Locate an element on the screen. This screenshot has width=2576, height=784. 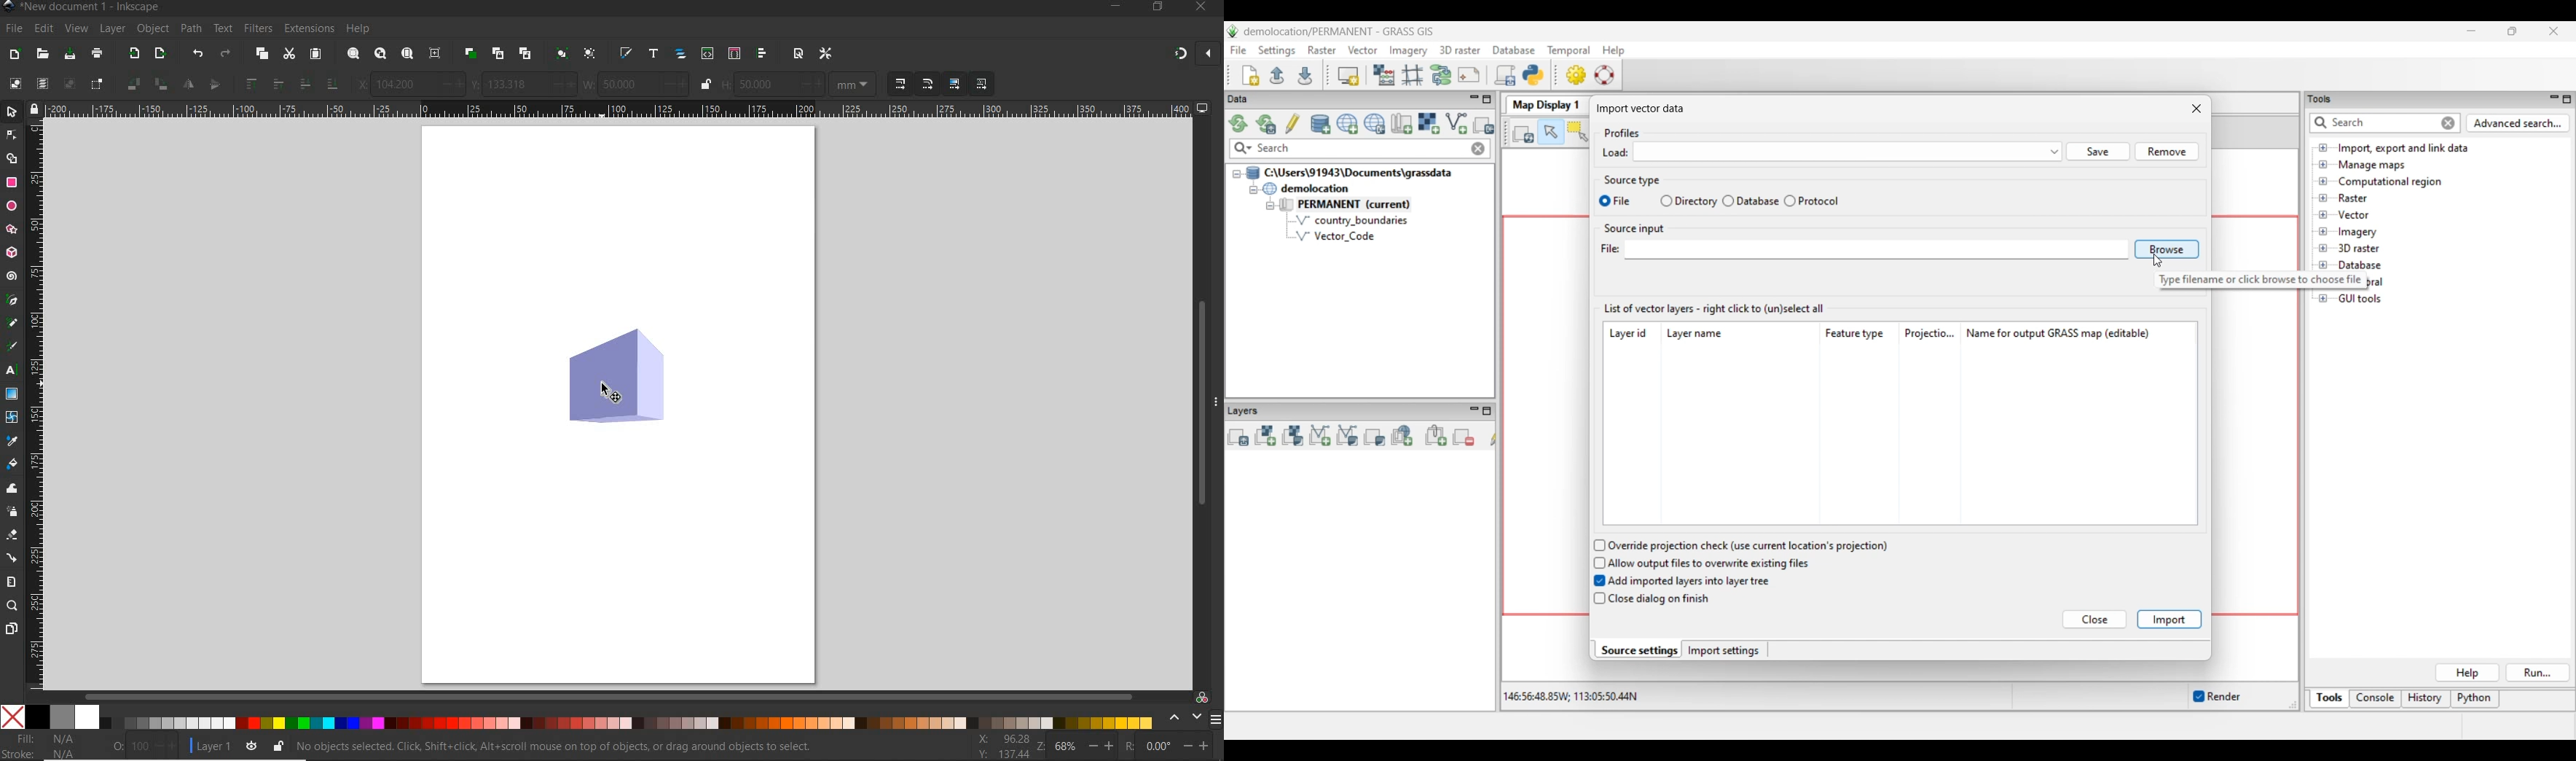
no objects selected is located at coordinates (565, 744).